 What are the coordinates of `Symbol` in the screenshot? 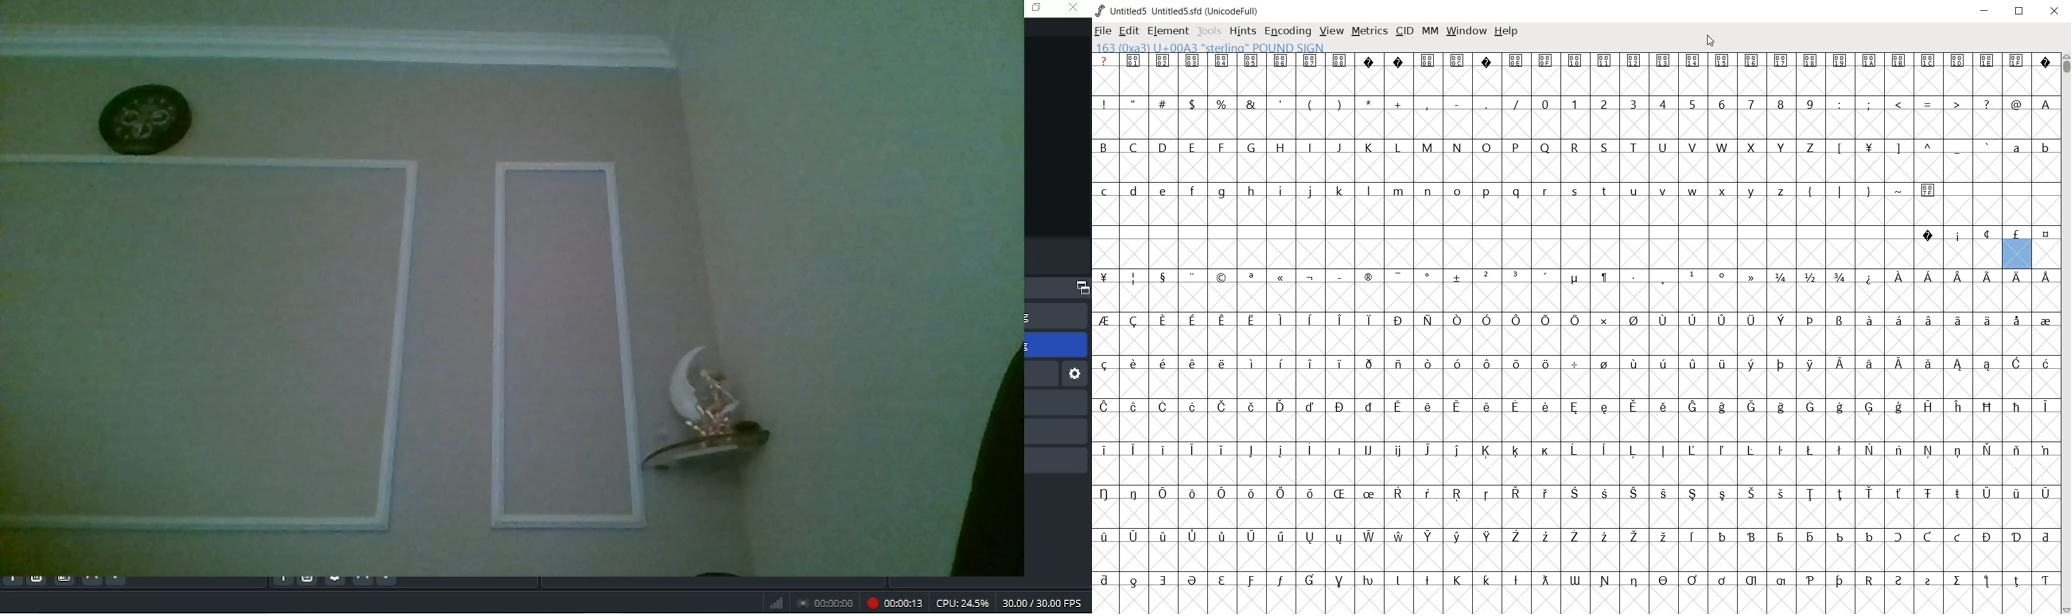 It's located at (1900, 276).